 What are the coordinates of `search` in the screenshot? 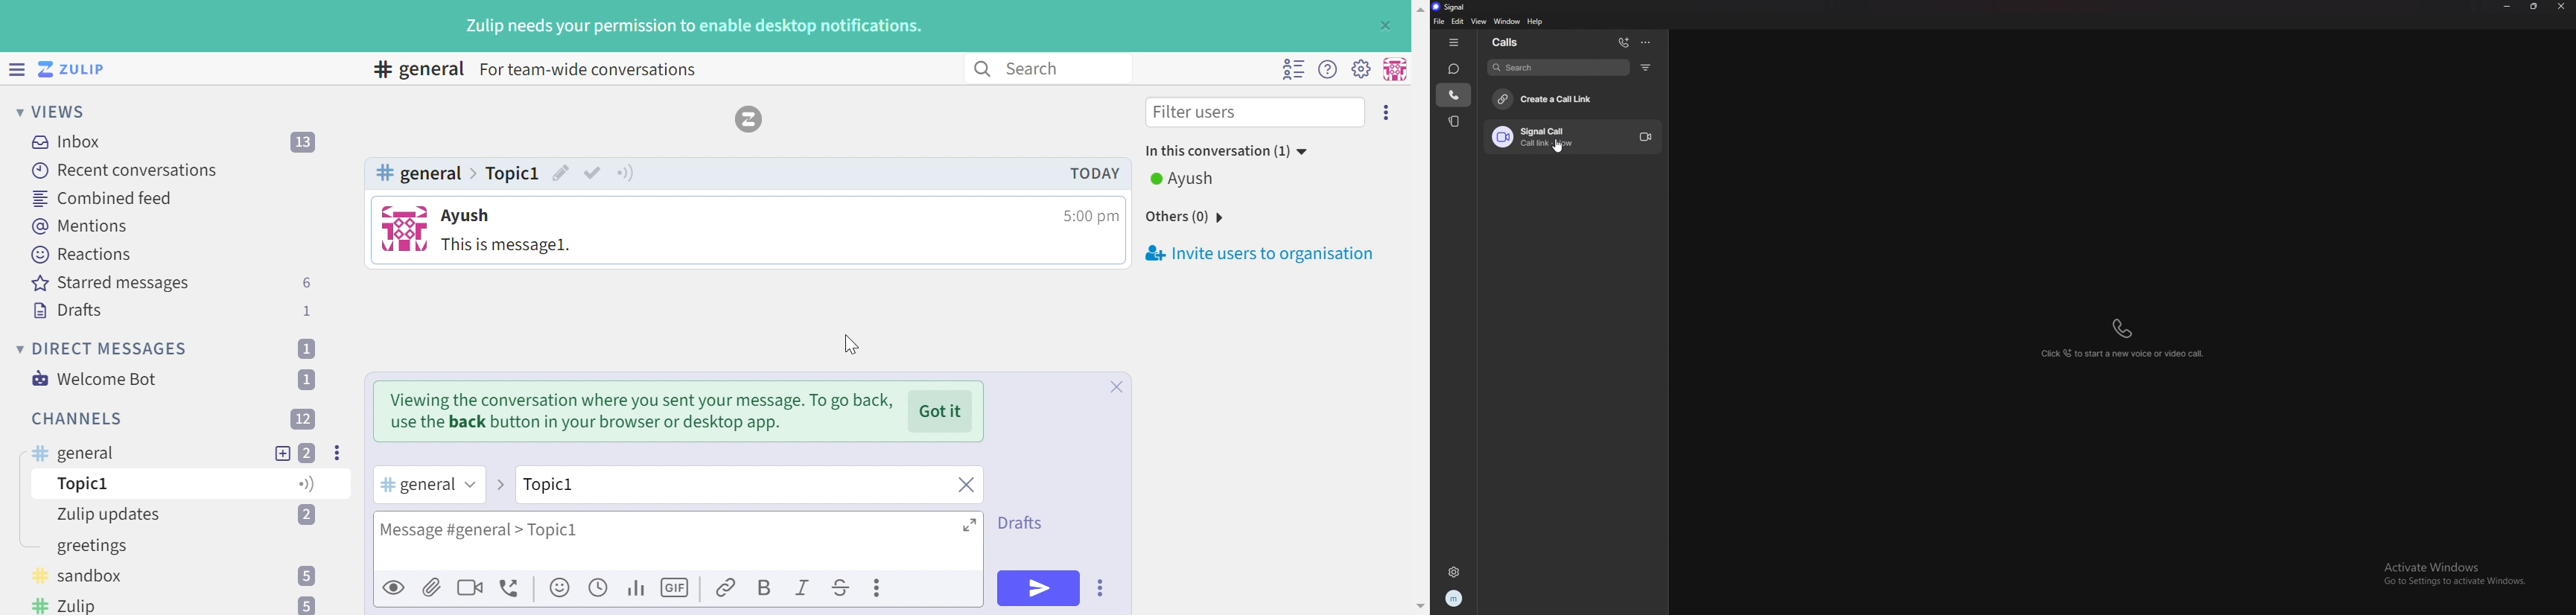 It's located at (1558, 67).